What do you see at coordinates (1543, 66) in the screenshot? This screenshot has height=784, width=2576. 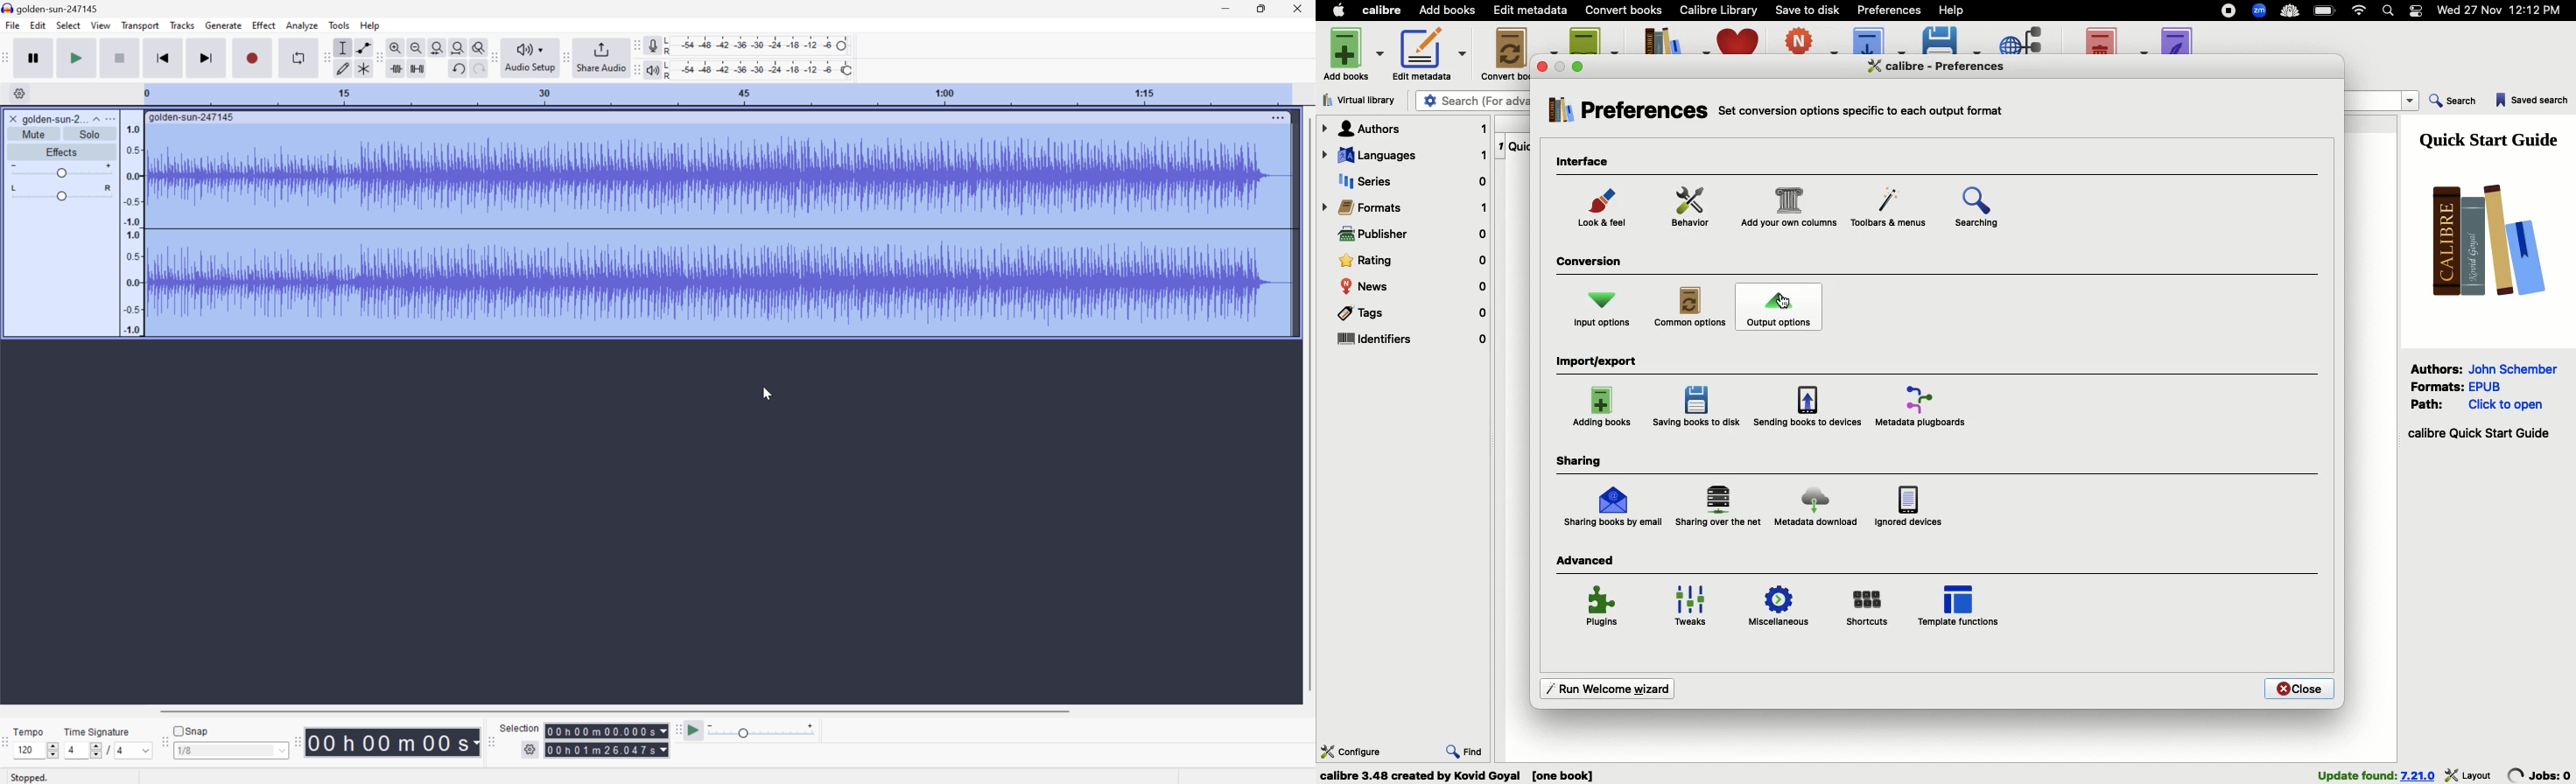 I see `close` at bounding box center [1543, 66].